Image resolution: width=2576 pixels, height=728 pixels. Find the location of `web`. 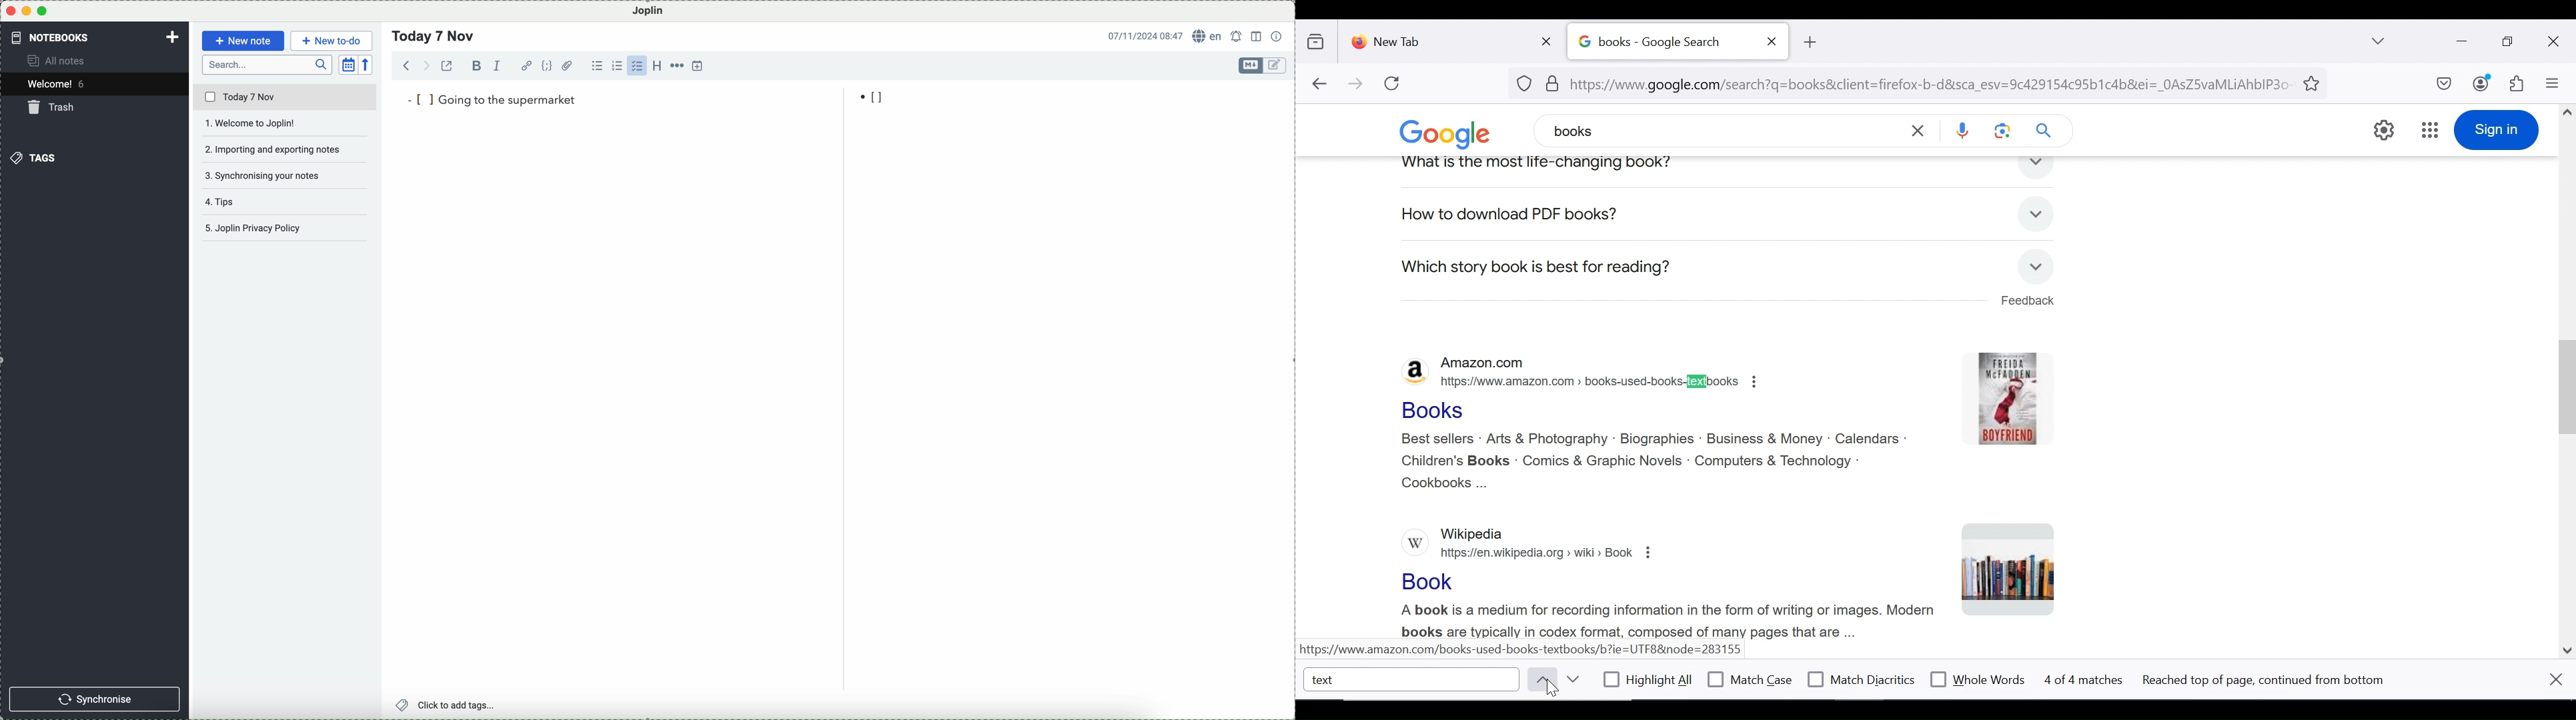

web is located at coordinates (1705, 215).